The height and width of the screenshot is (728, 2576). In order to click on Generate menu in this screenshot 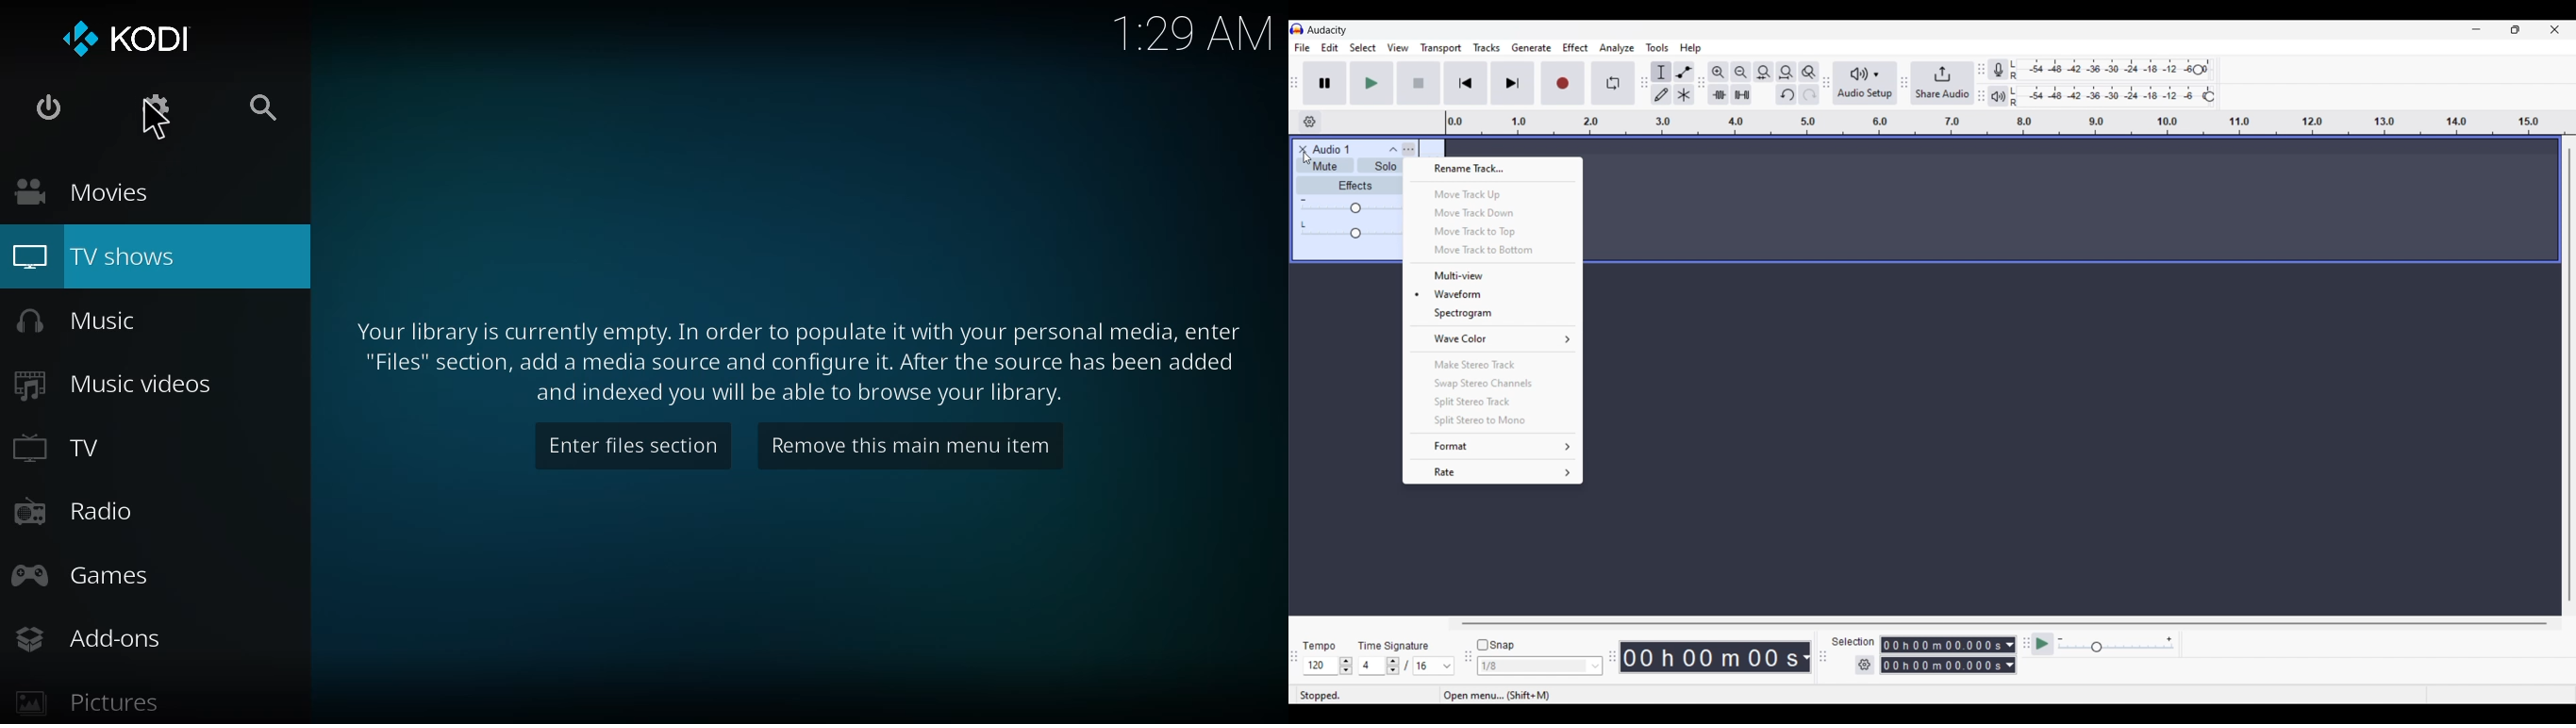, I will do `click(1531, 48)`.